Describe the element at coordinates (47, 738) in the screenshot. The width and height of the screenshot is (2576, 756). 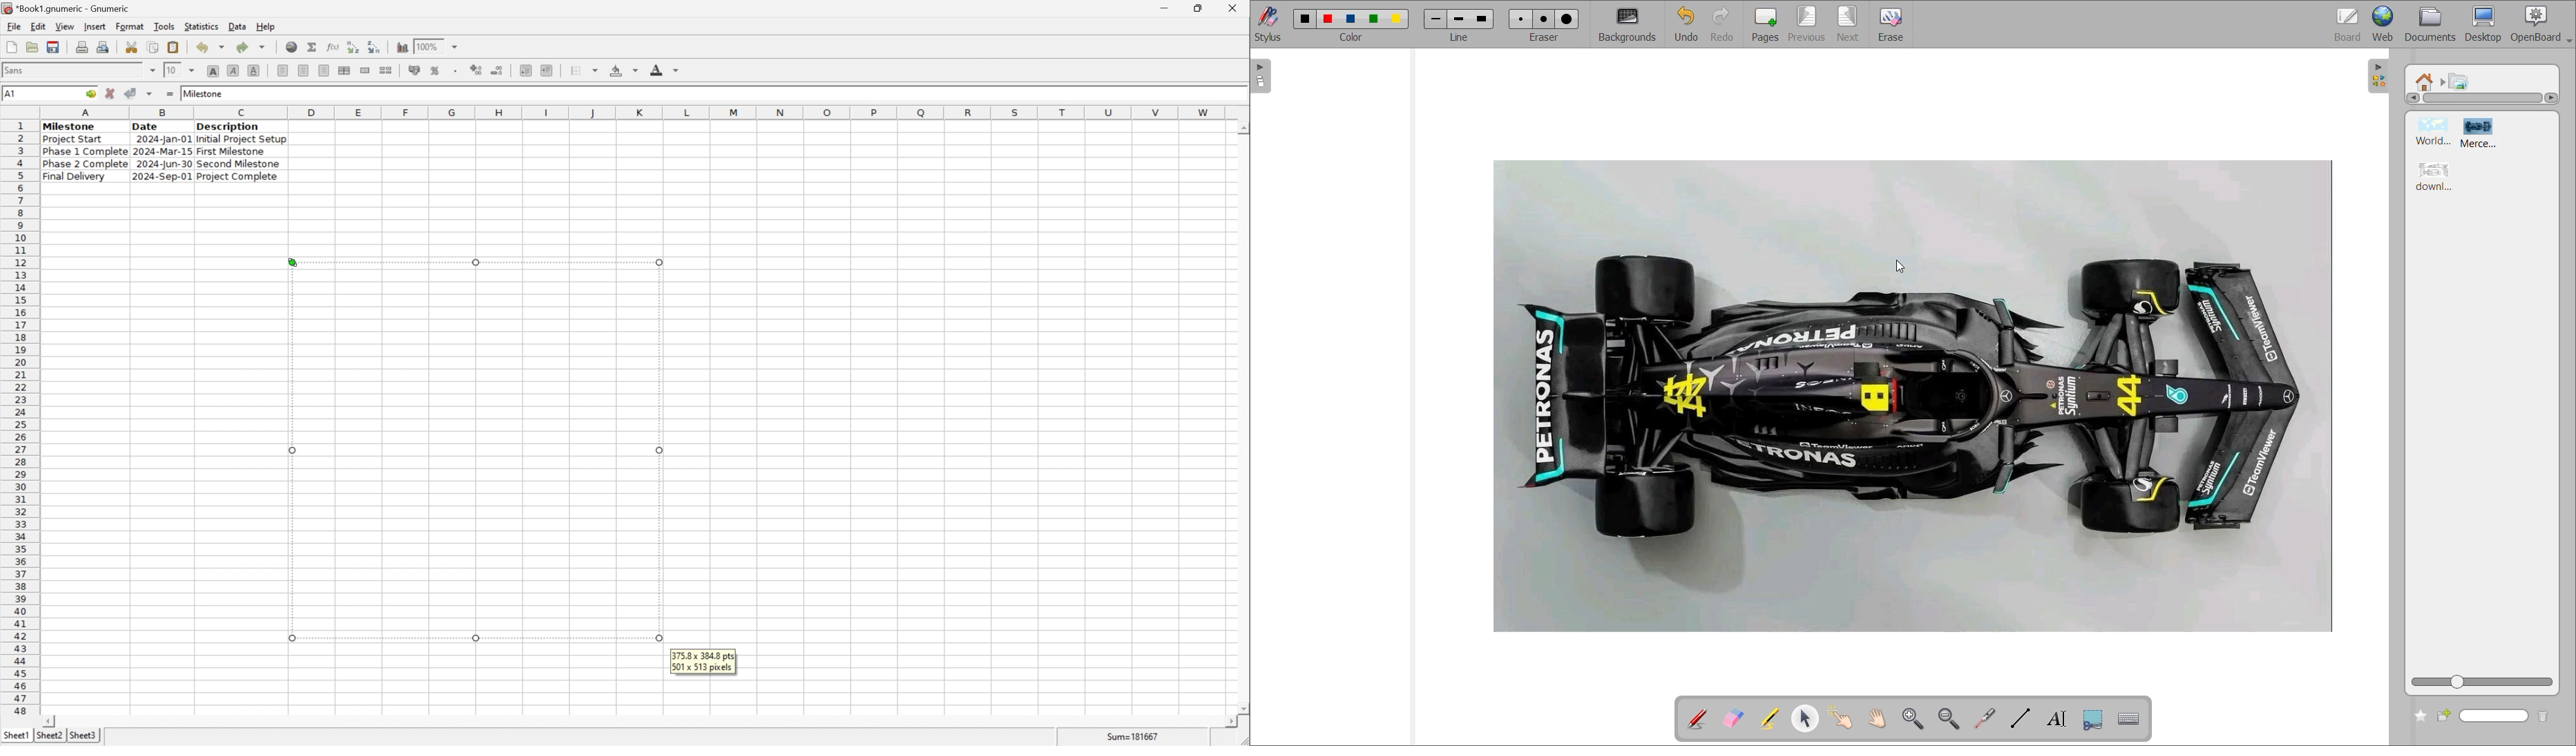
I see `sheet2` at that location.